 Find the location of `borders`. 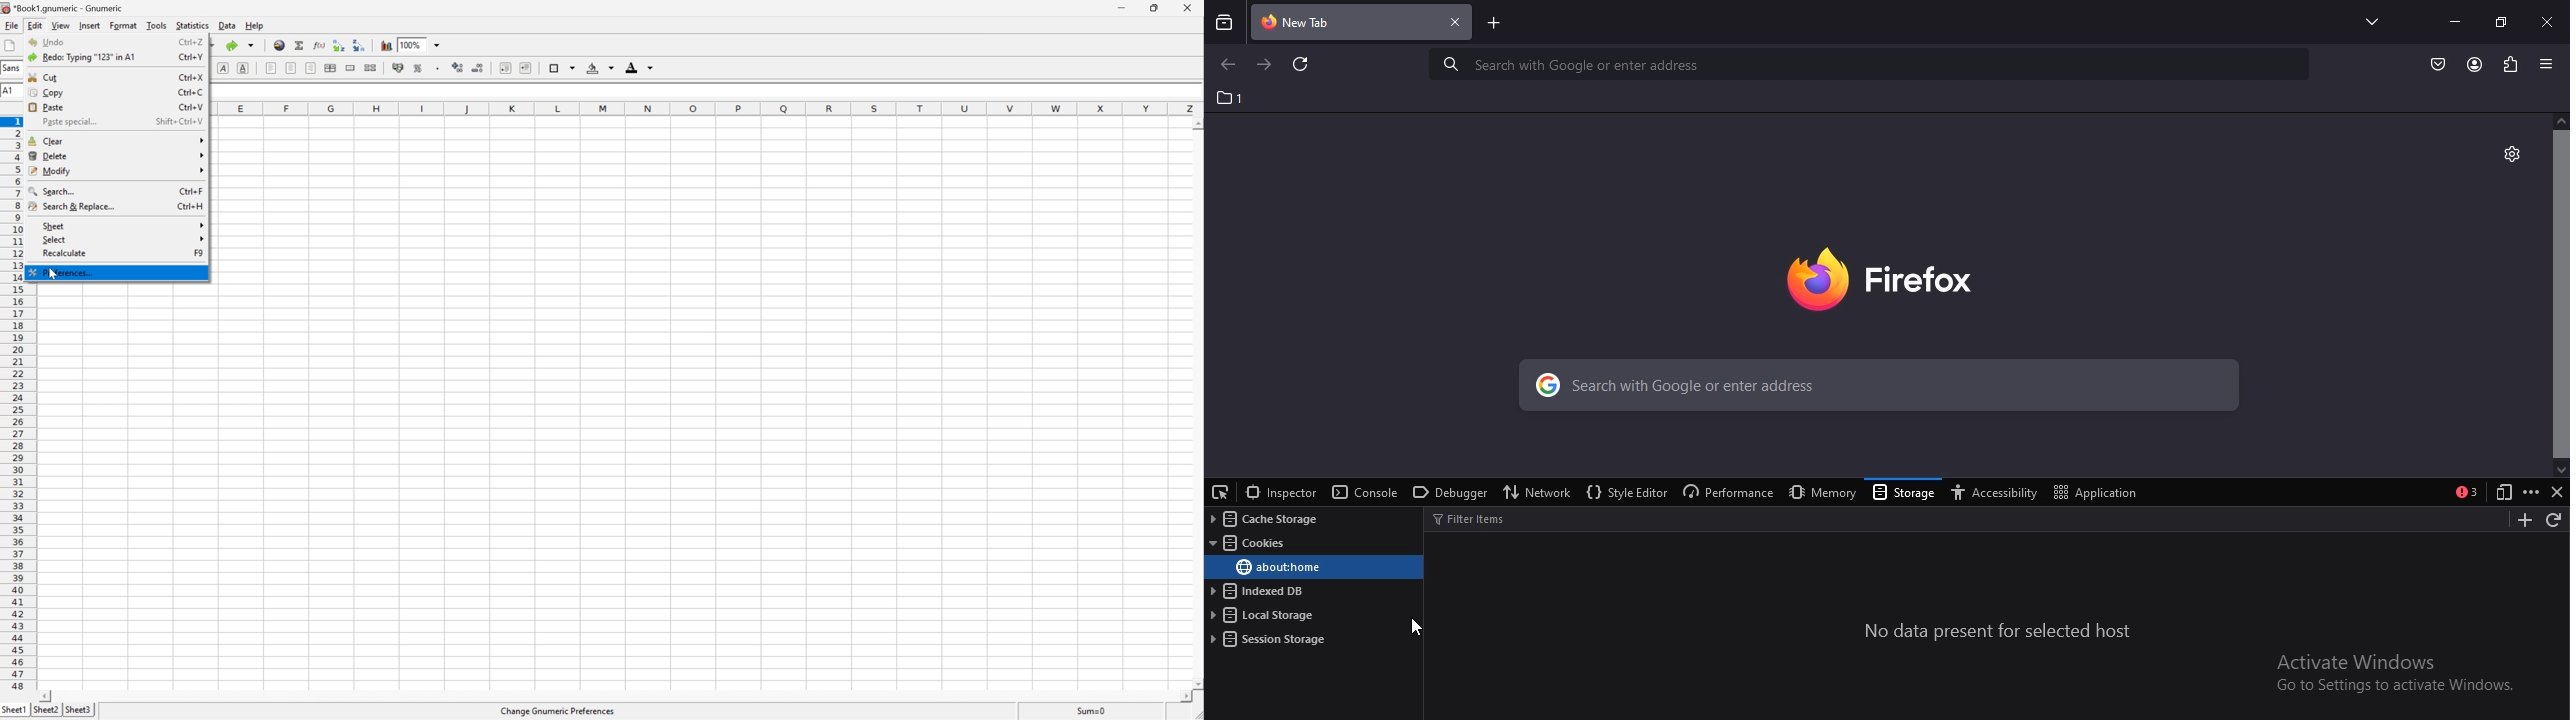

borders is located at coordinates (563, 67).